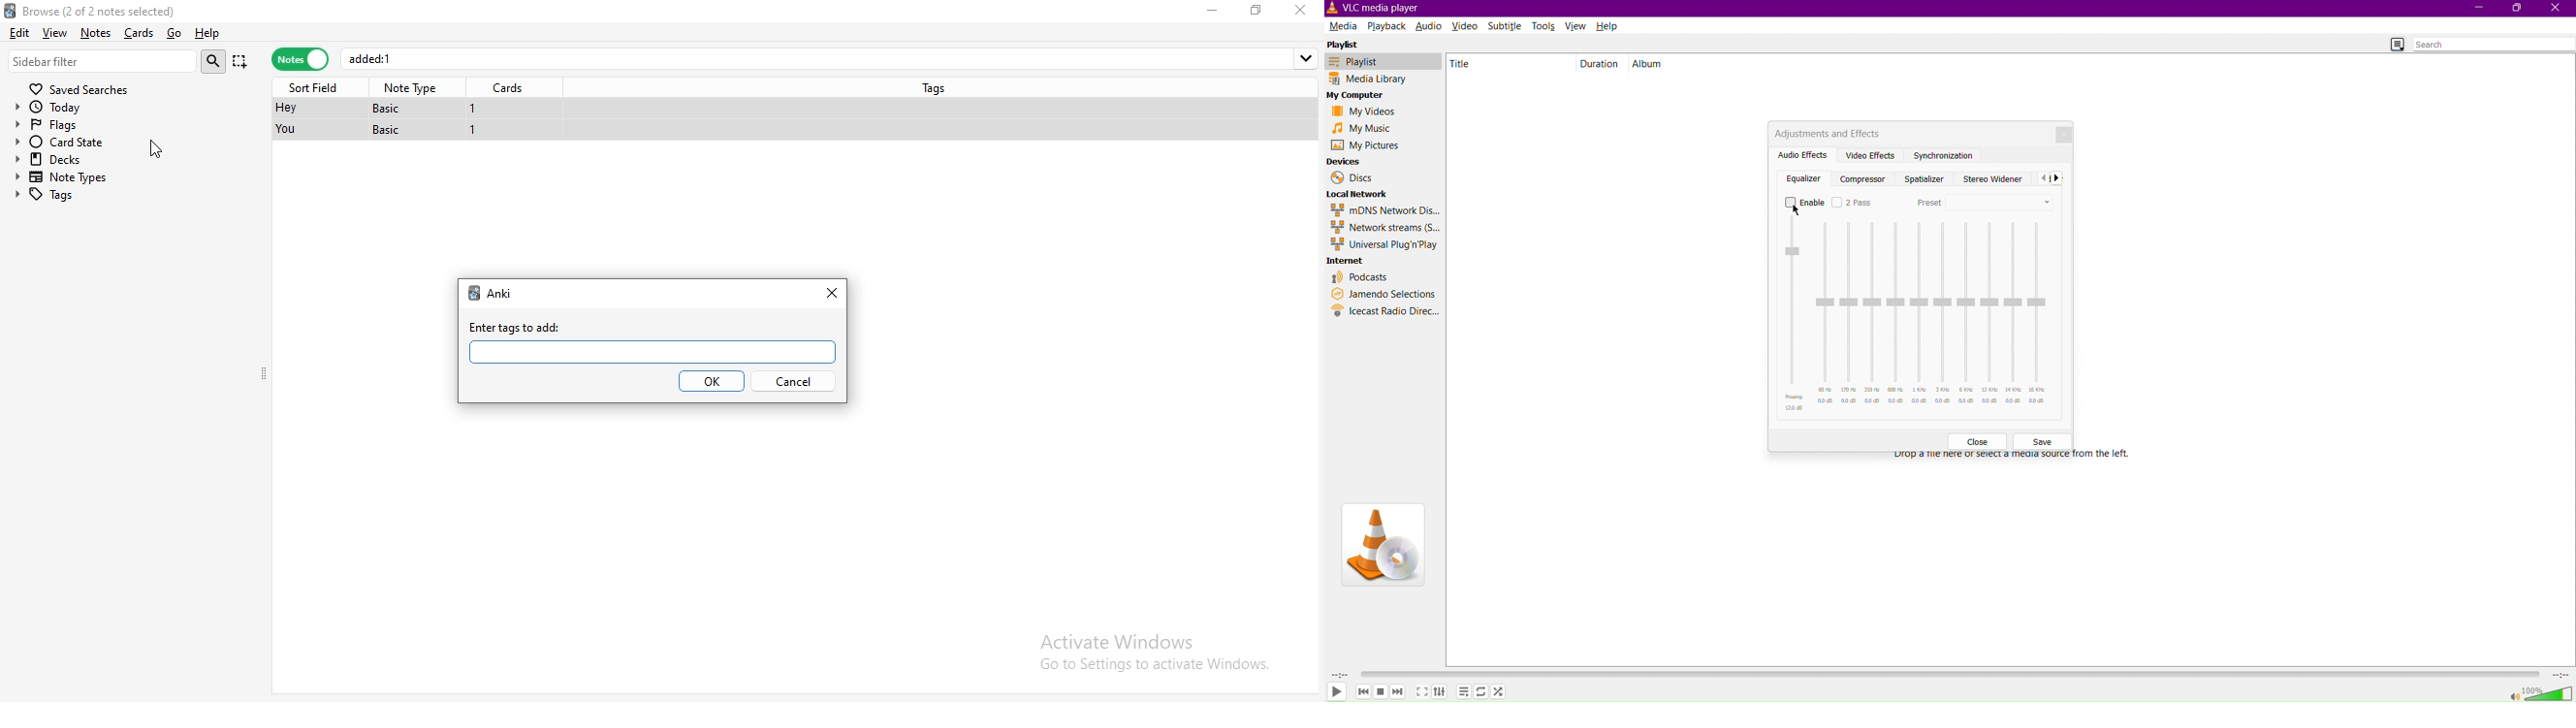 This screenshot has width=2576, height=728. What do you see at coordinates (65, 123) in the screenshot?
I see `flags` at bounding box center [65, 123].